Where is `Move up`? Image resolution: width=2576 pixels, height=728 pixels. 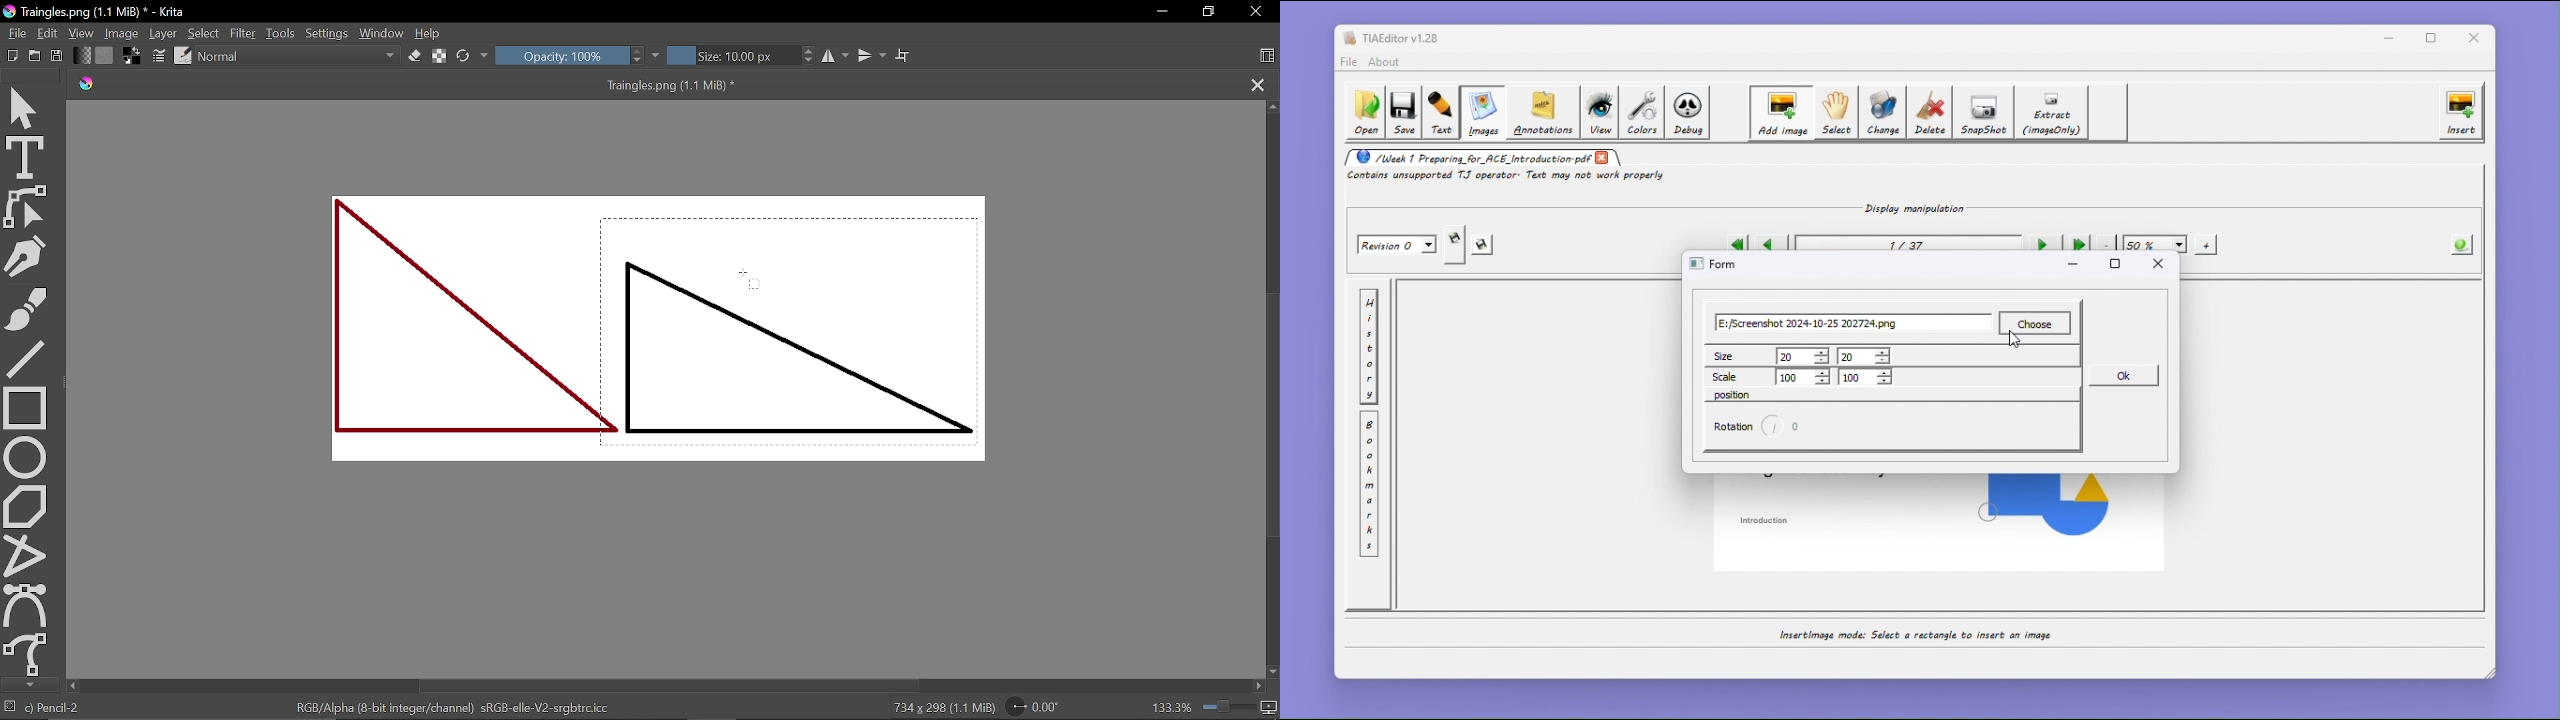 Move up is located at coordinates (1272, 106).